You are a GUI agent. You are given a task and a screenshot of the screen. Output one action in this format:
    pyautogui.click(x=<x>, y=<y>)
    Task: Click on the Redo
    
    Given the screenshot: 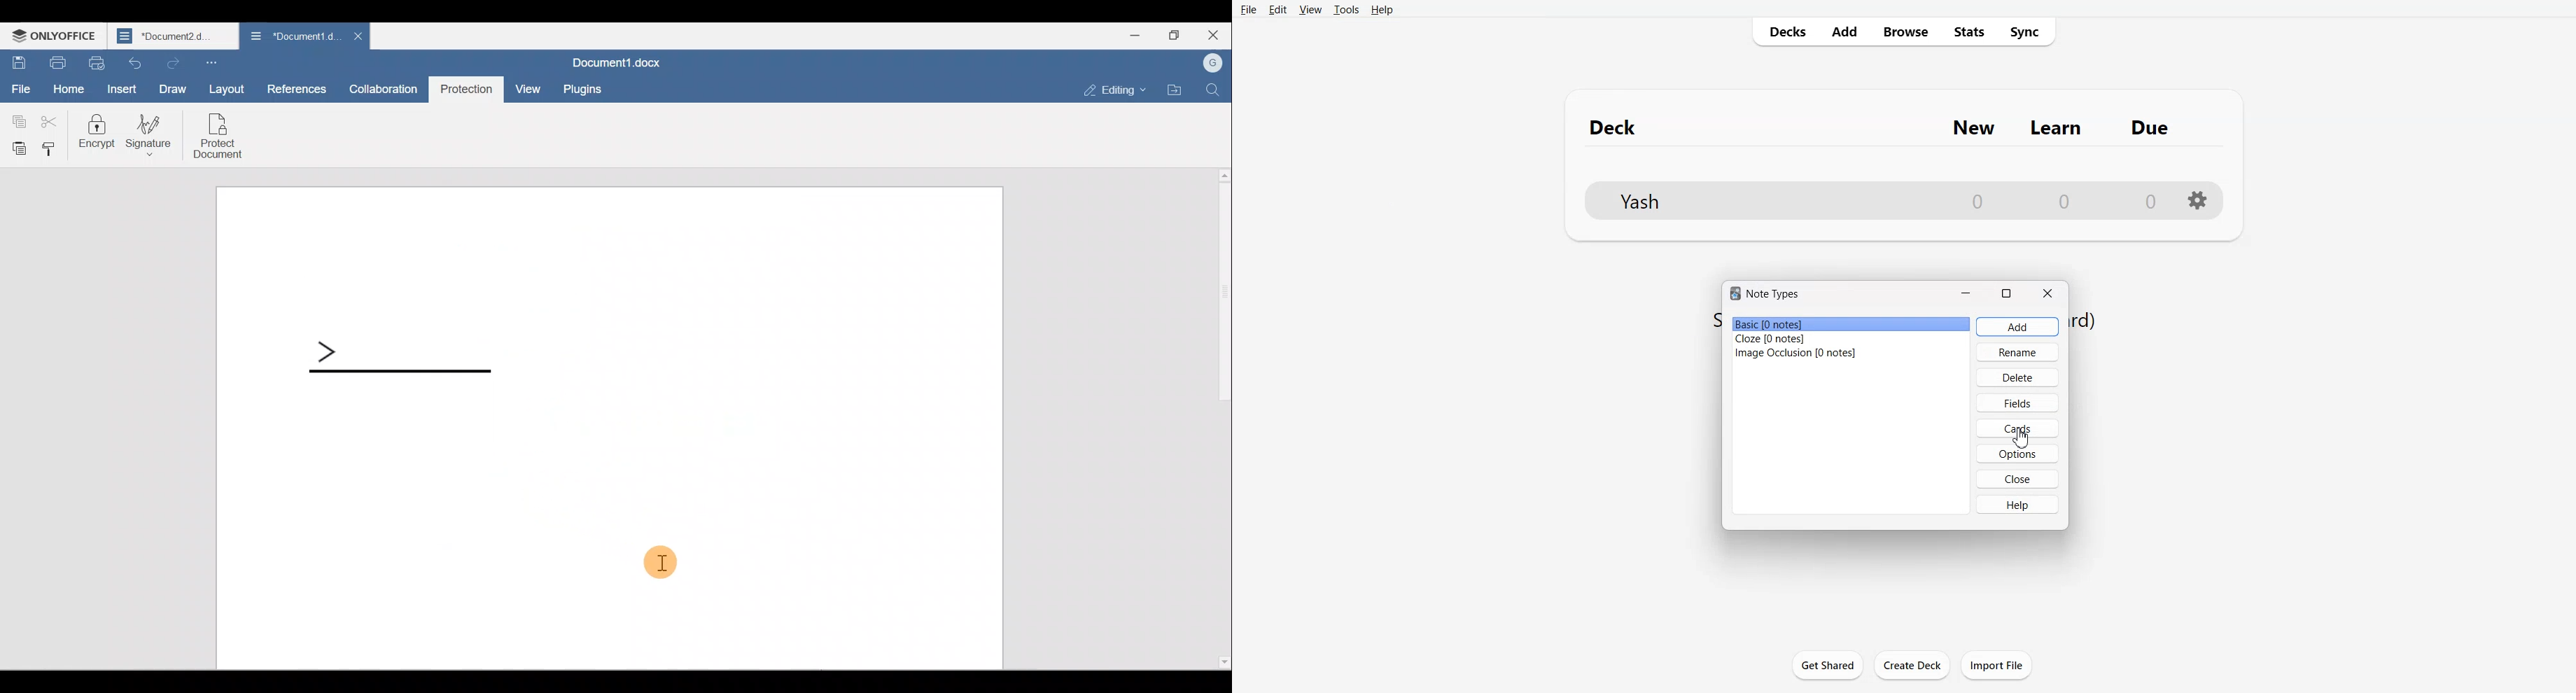 What is the action you would take?
    pyautogui.click(x=171, y=62)
    